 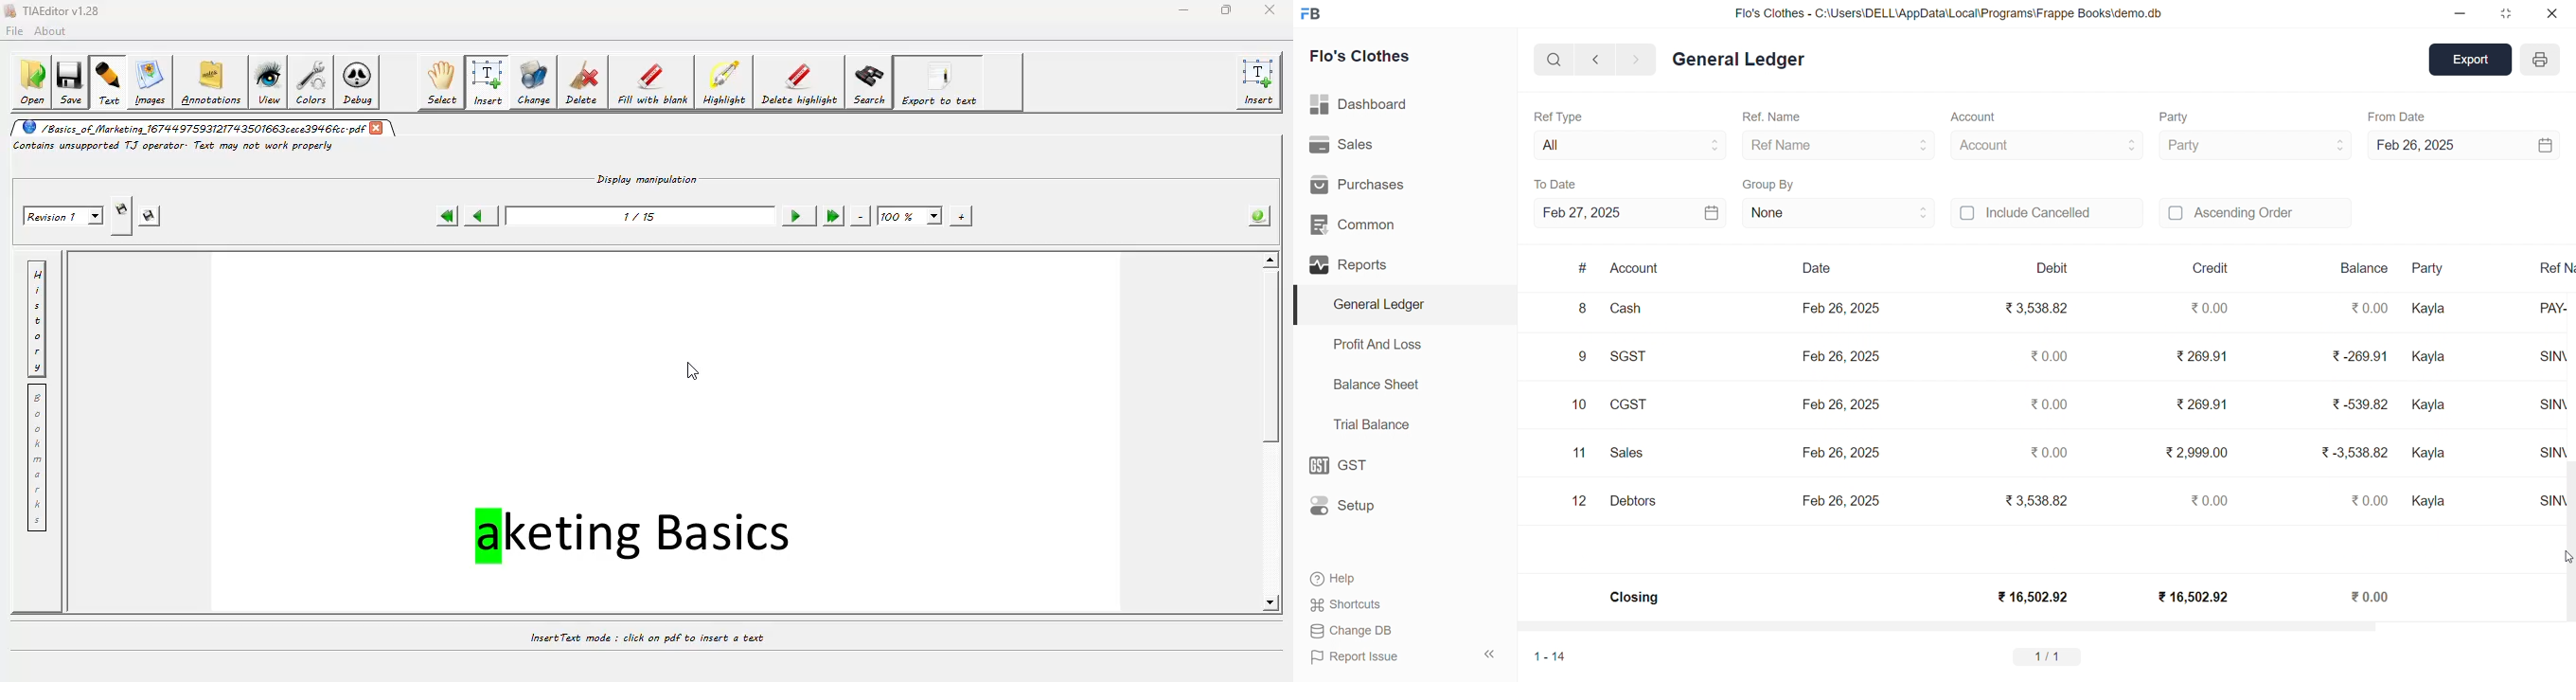 What do you see at coordinates (1626, 142) in the screenshot?
I see `All` at bounding box center [1626, 142].